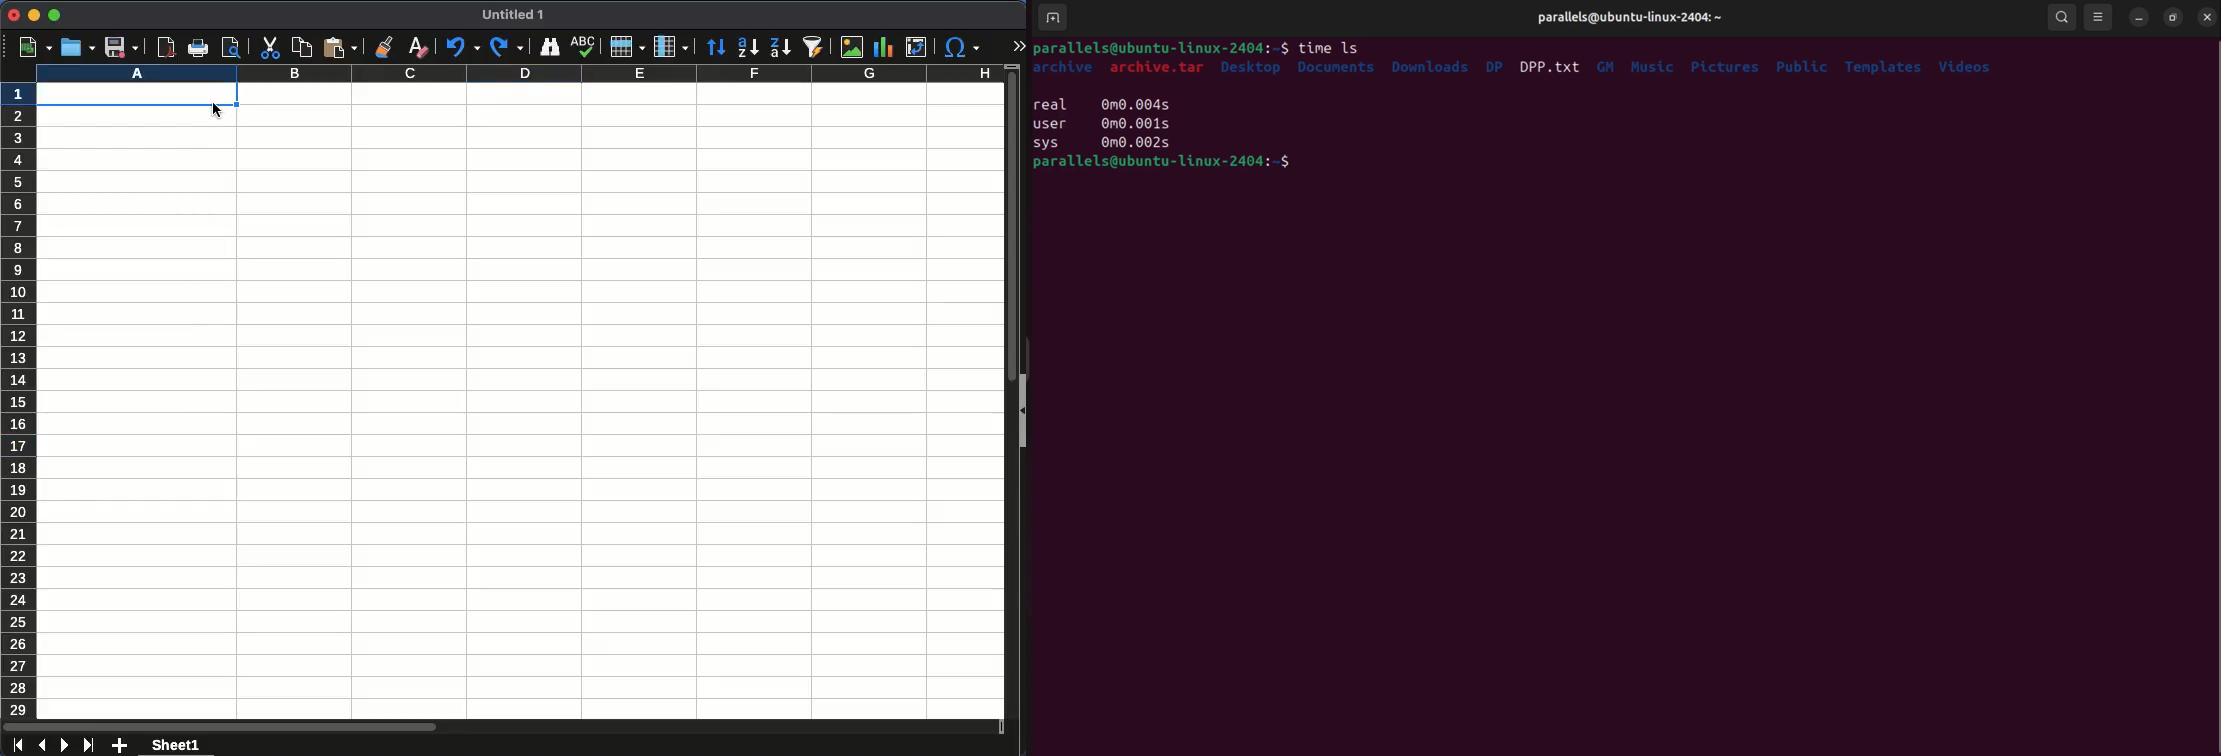 This screenshot has width=2240, height=756. Describe the element at coordinates (41, 746) in the screenshot. I see `previous sheet` at that location.